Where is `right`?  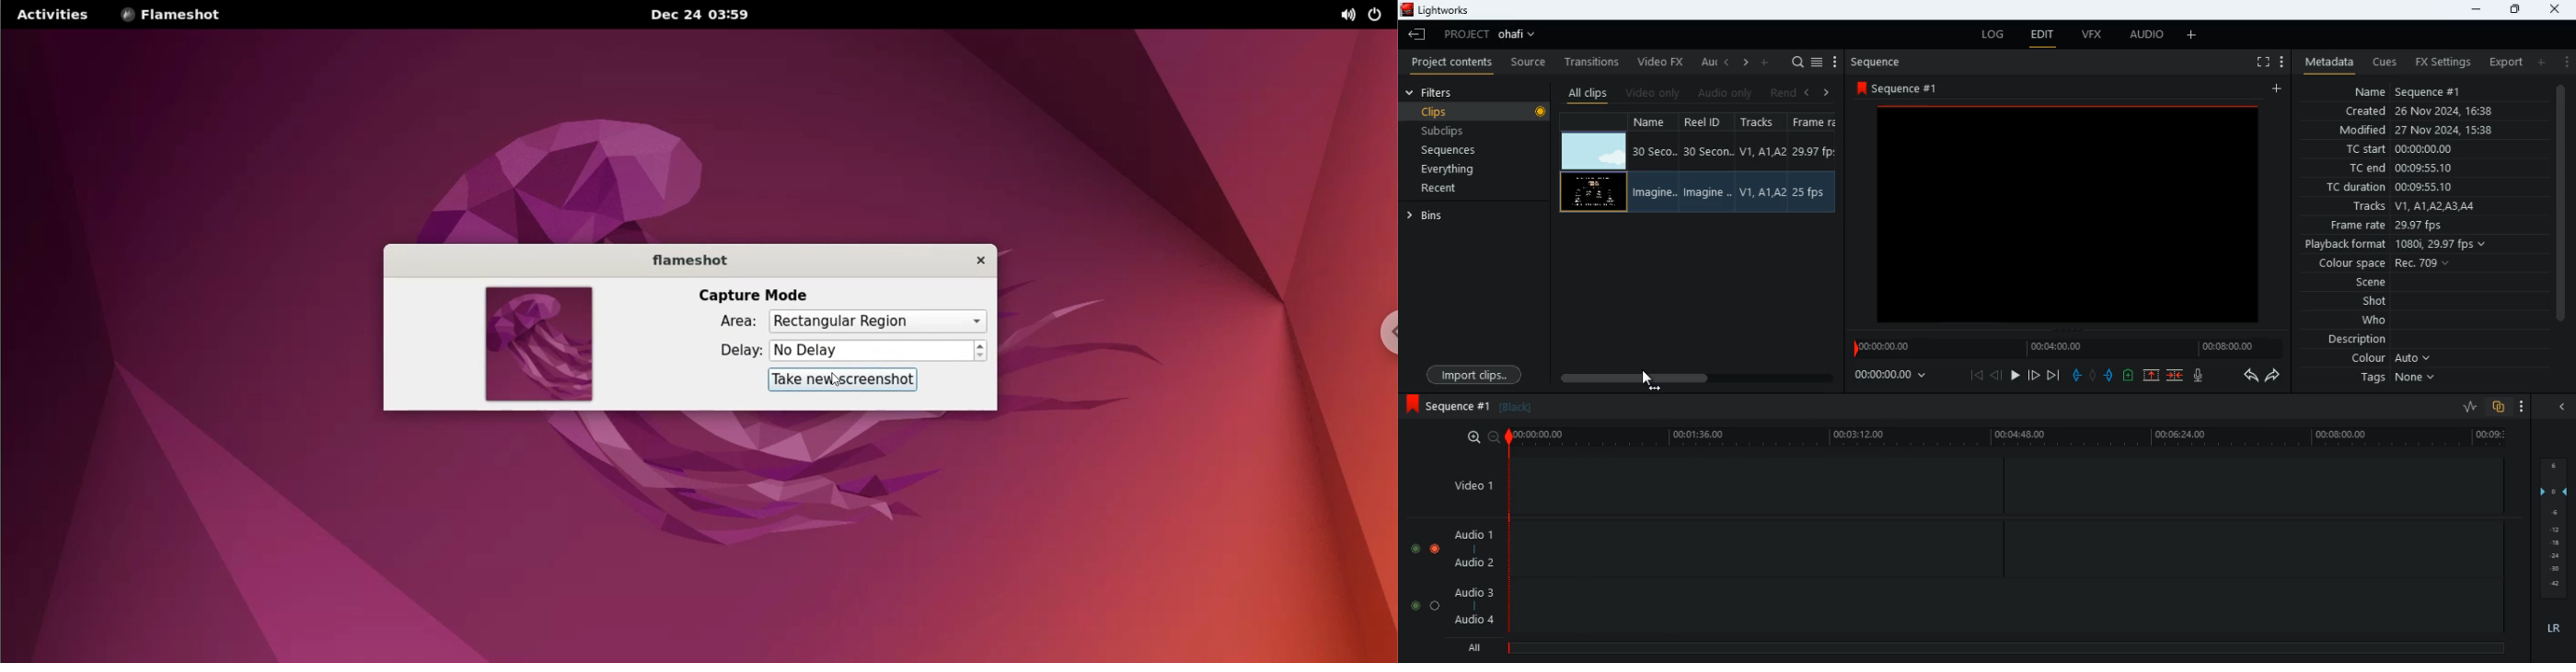
right is located at coordinates (1746, 63).